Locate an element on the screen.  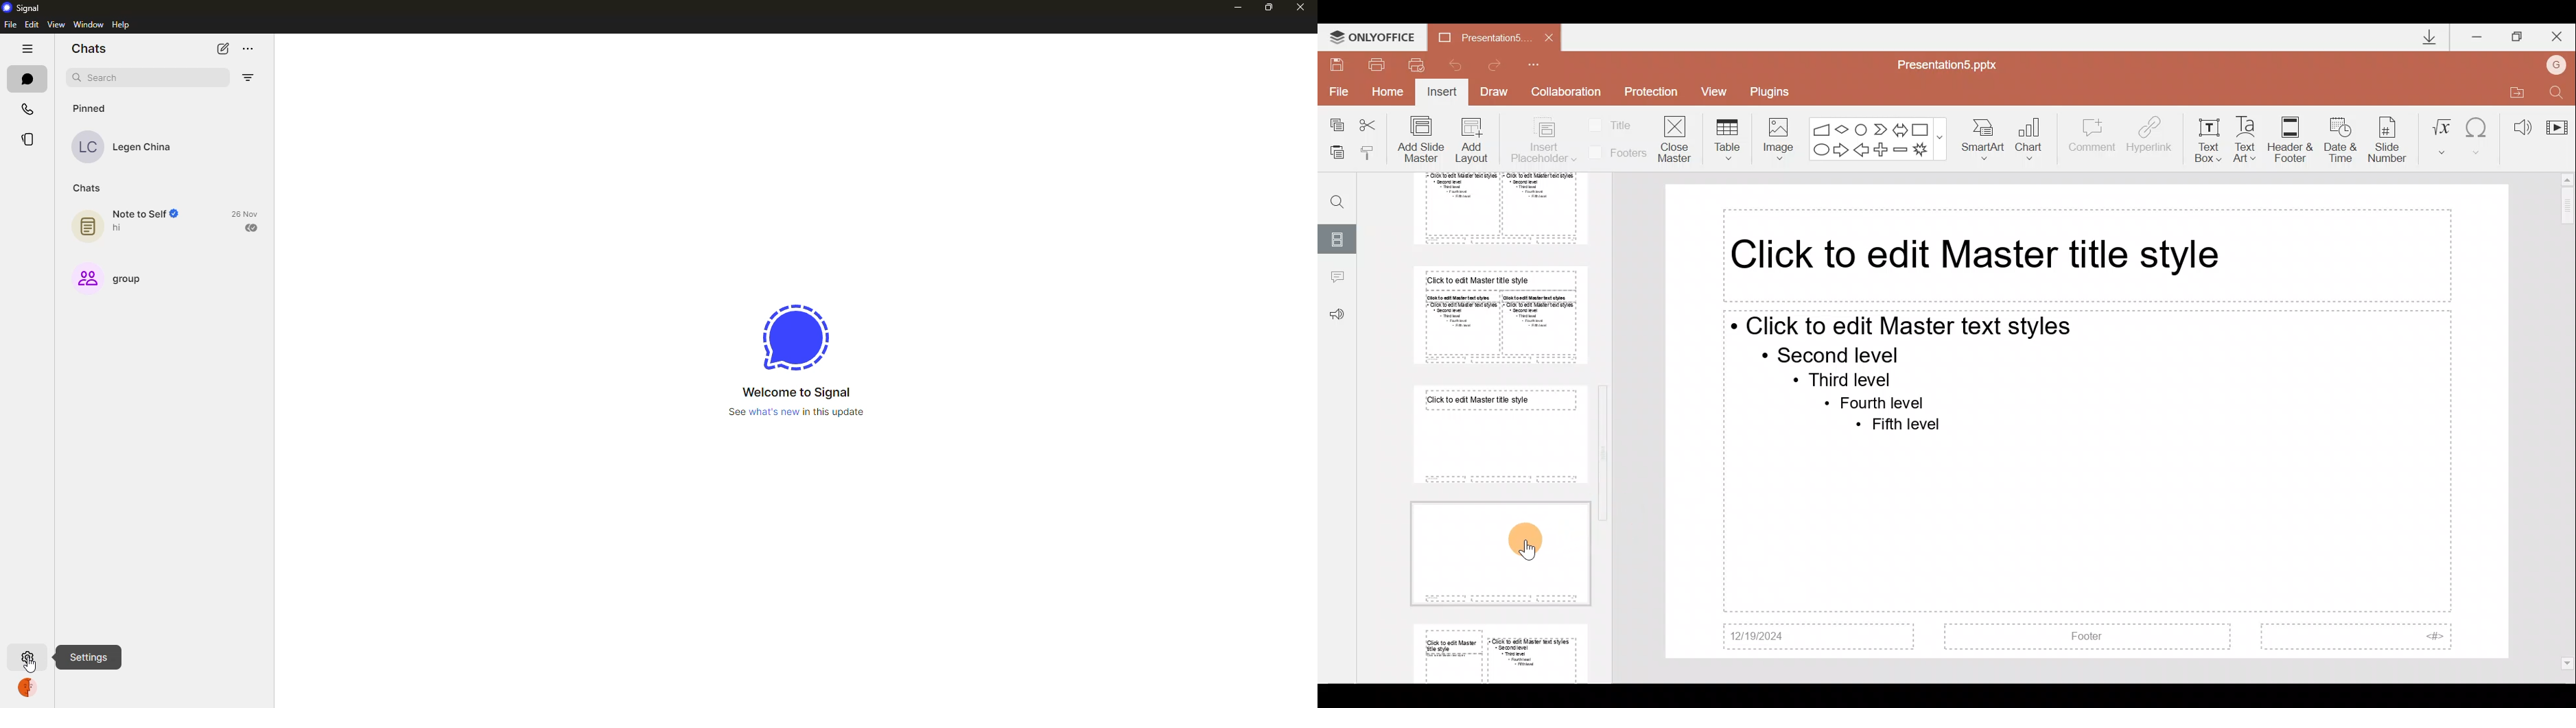
Draw is located at coordinates (1498, 93).